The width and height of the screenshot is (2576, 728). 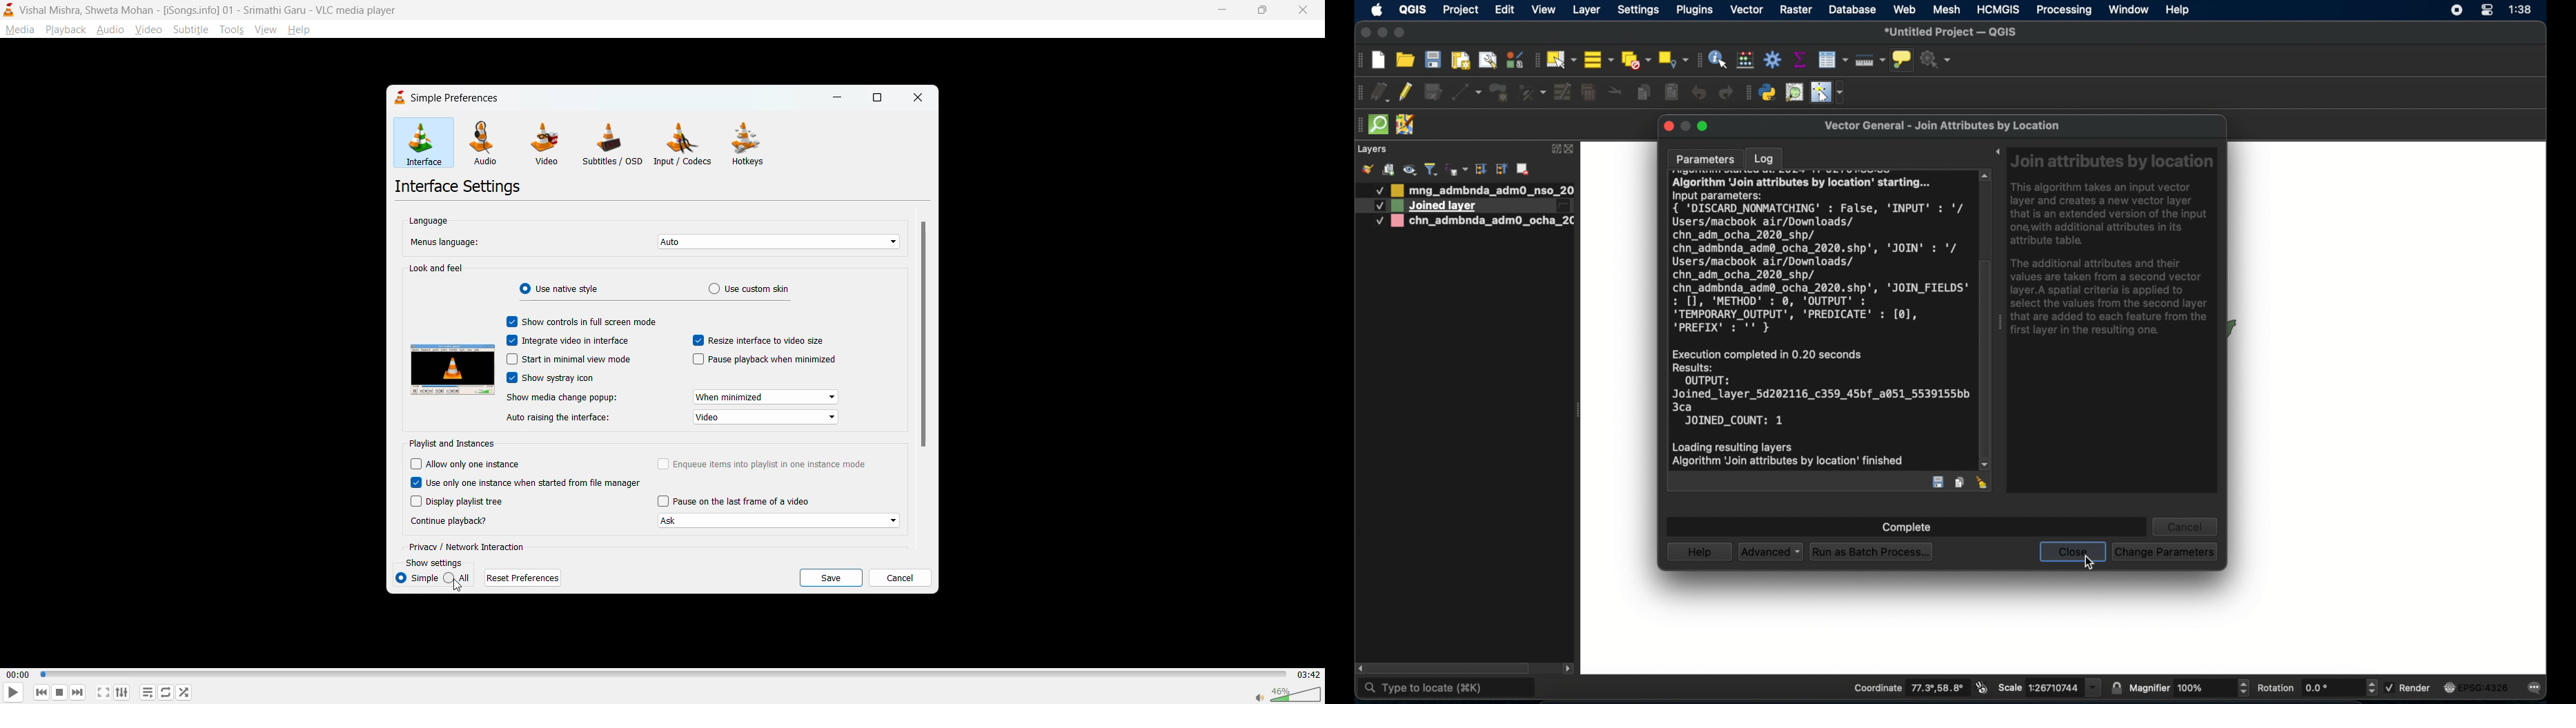 What do you see at coordinates (1707, 159) in the screenshot?
I see `parameters` at bounding box center [1707, 159].